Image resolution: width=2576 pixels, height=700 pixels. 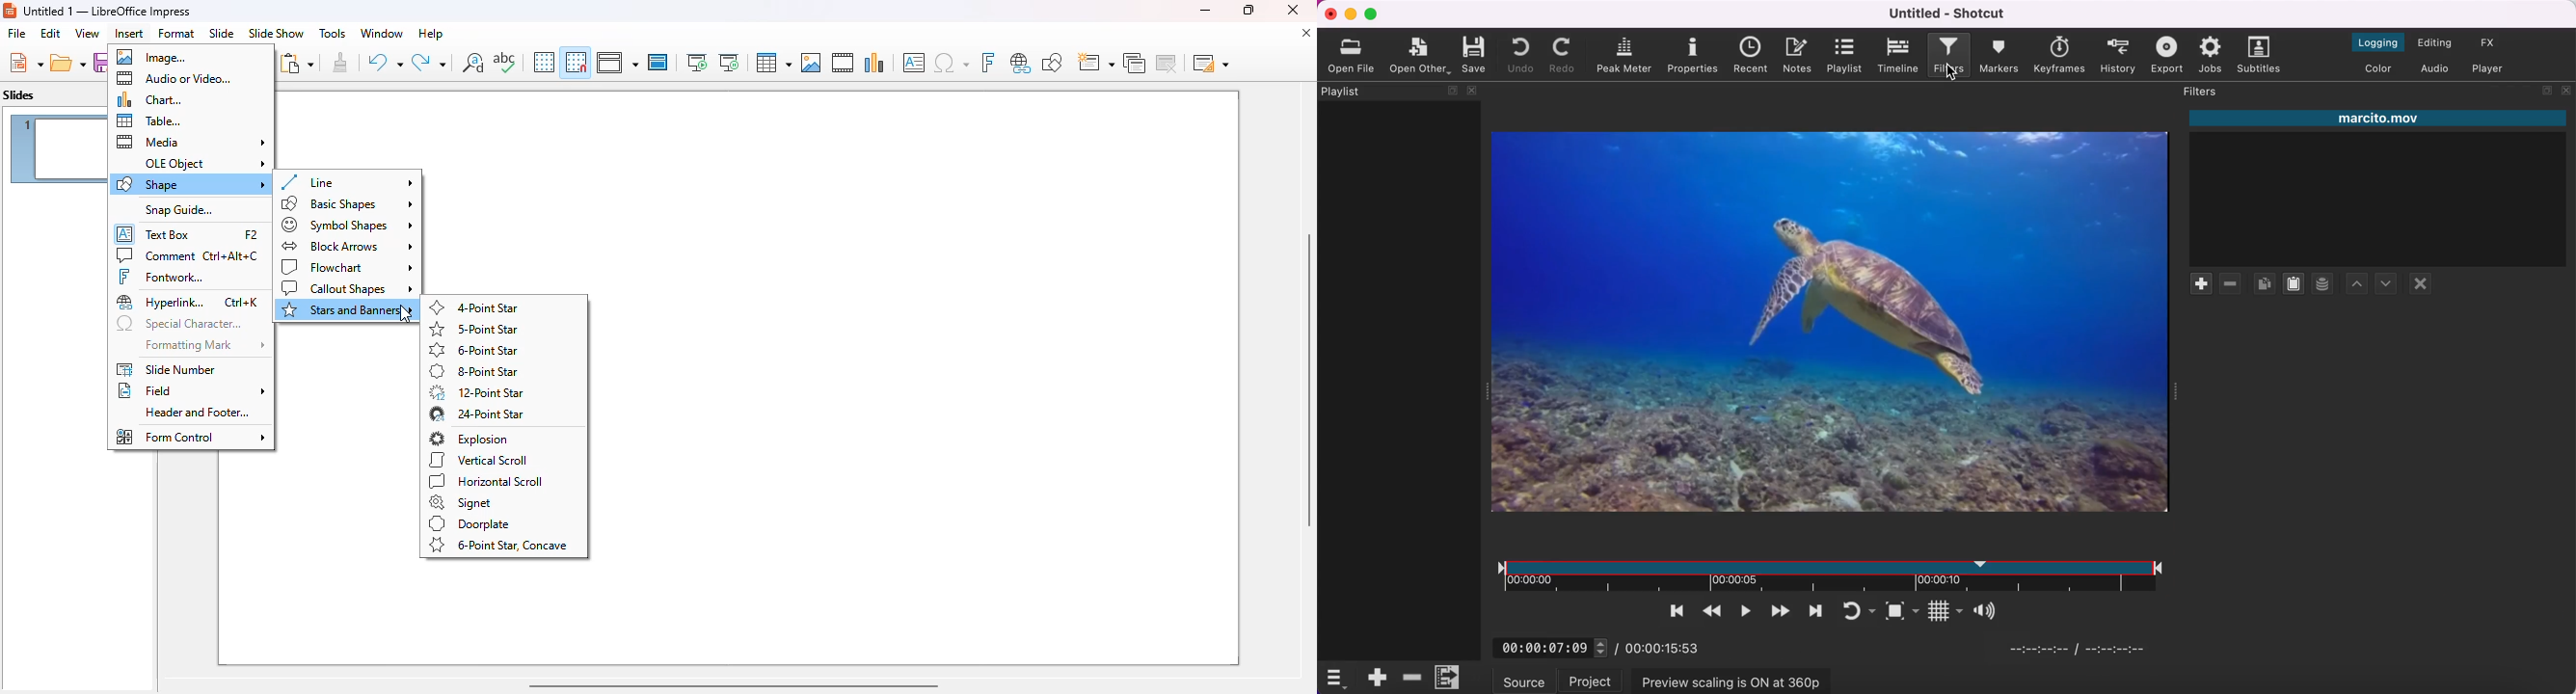 What do you see at coordinates (475, 307) in the screenshot?
I see `4-point star` at bounding box center [475, 307].